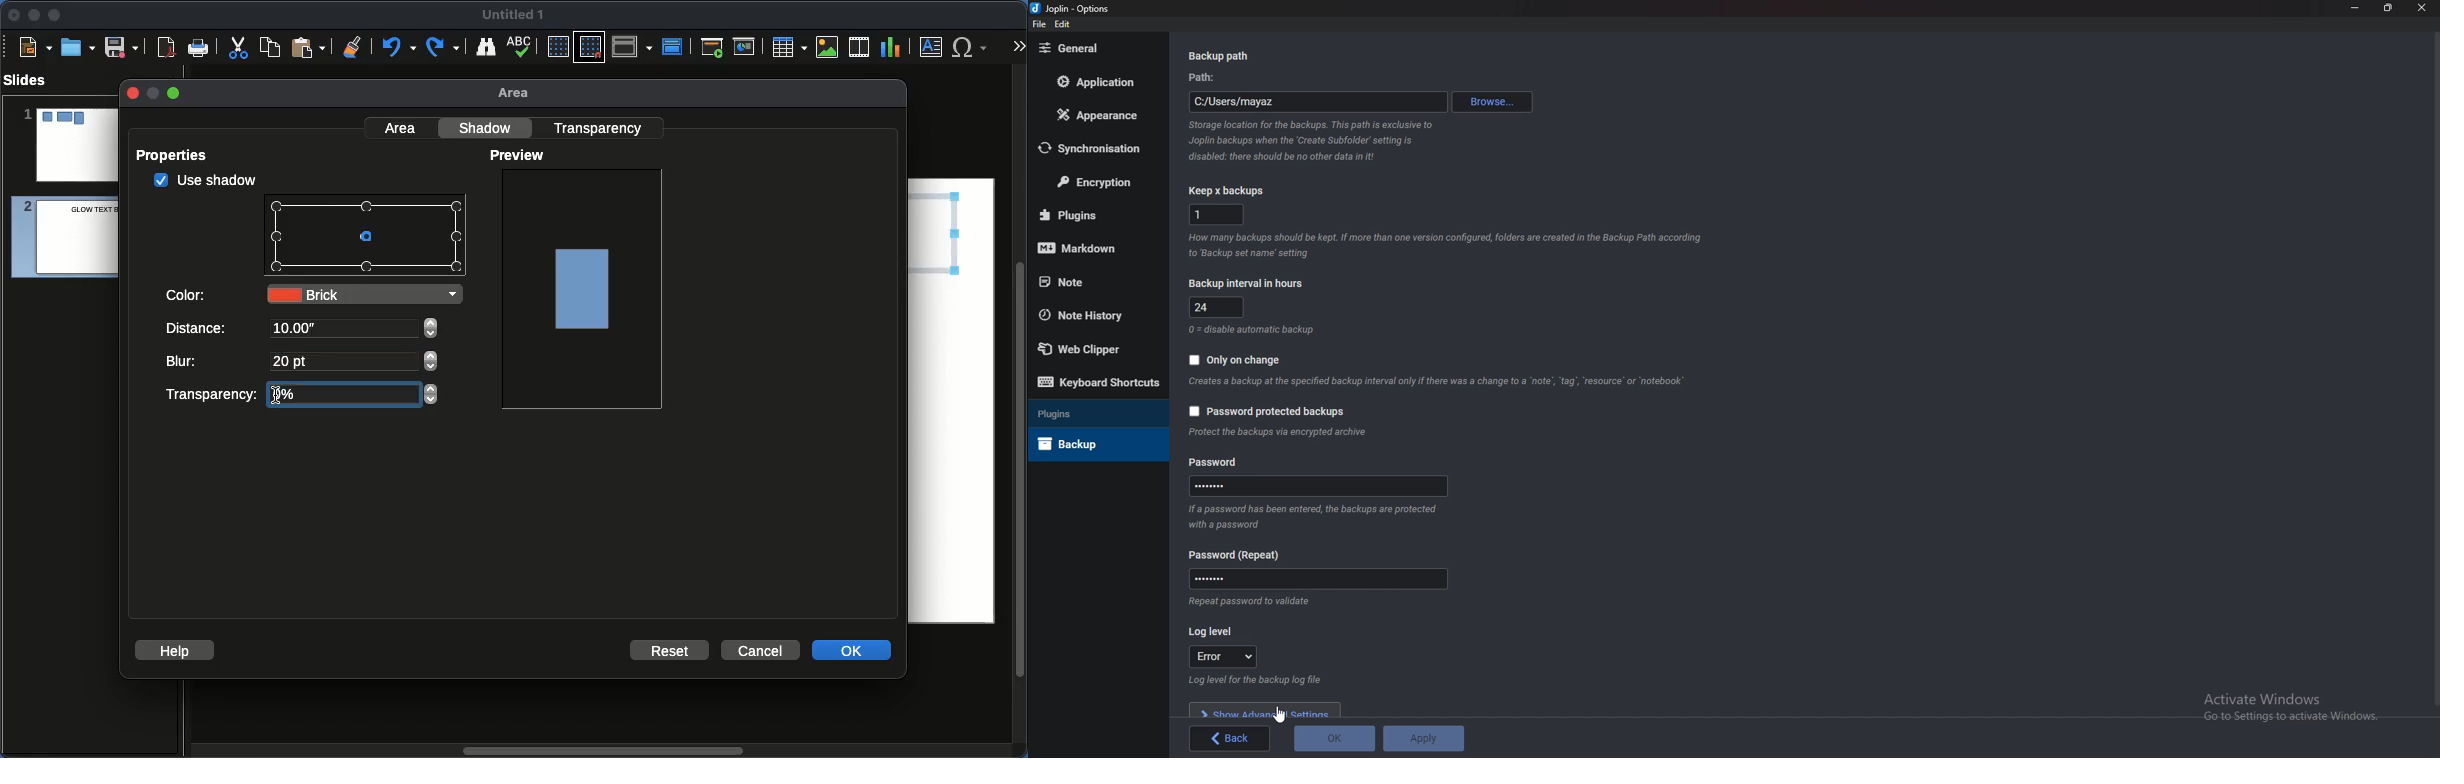 The height and width of the screenshot is (784, 2464). Describe the element at coordinates (1222, 658) in the screenshot. I see `error` at that location.